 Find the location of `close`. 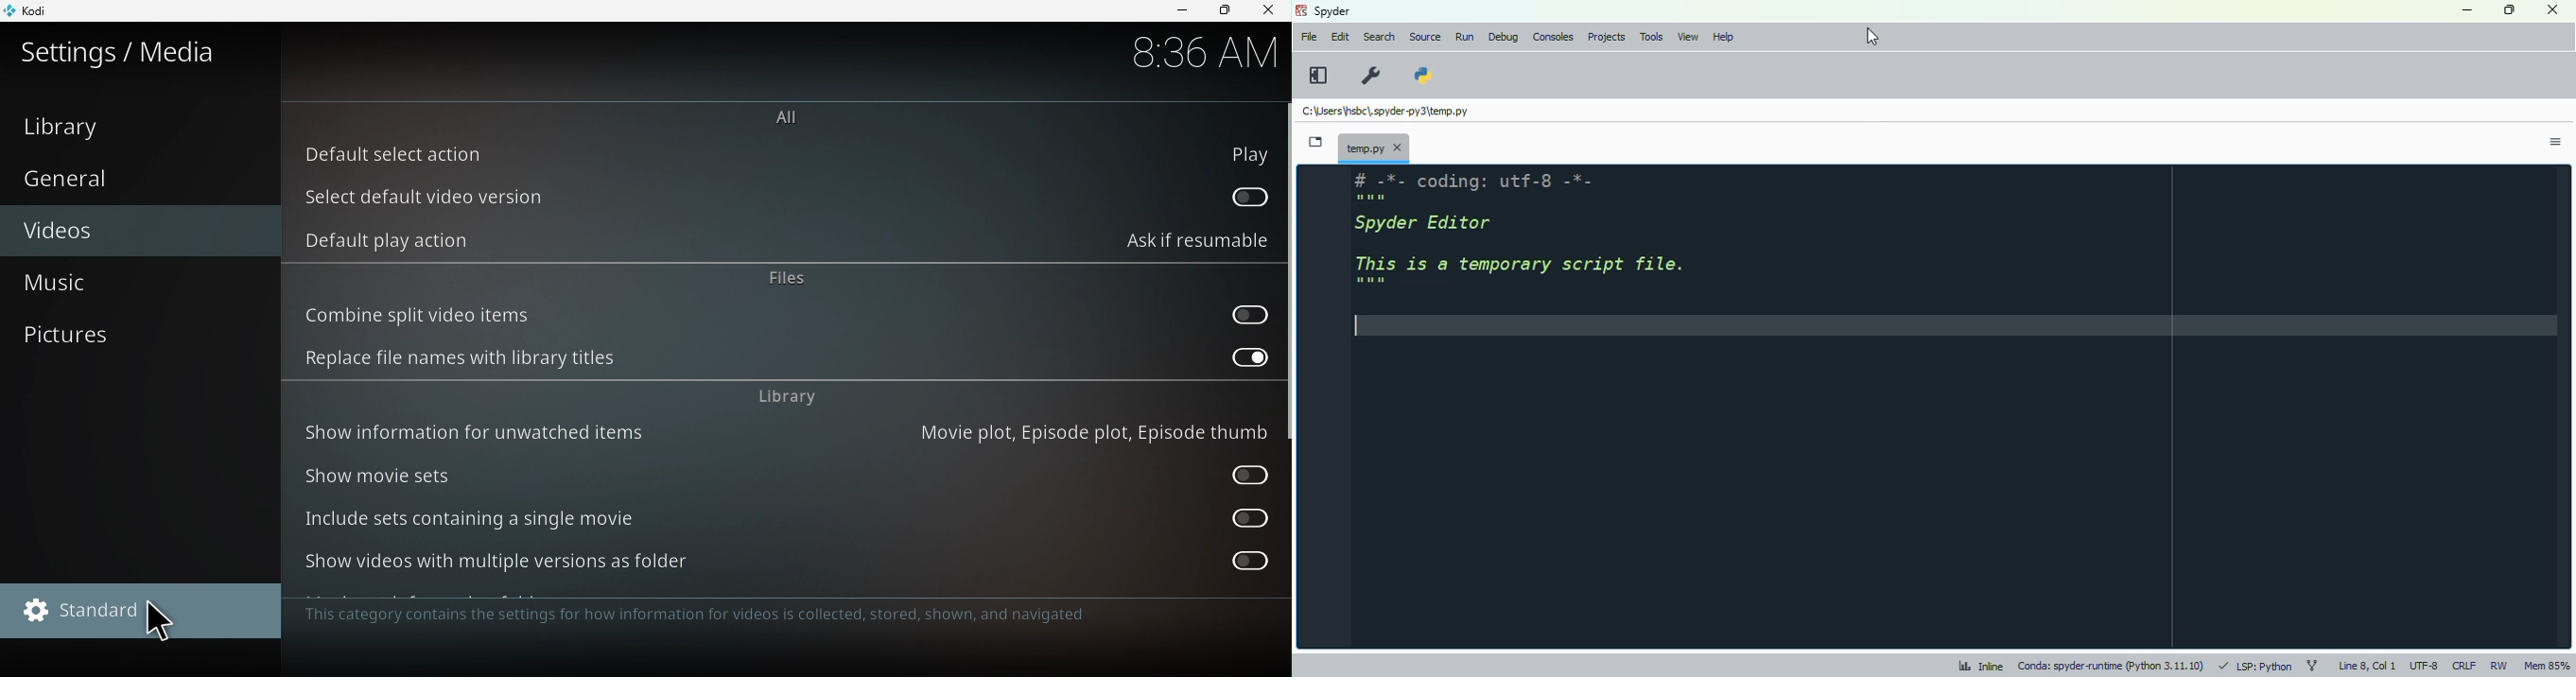

close is located at coordinates (2554, 9).